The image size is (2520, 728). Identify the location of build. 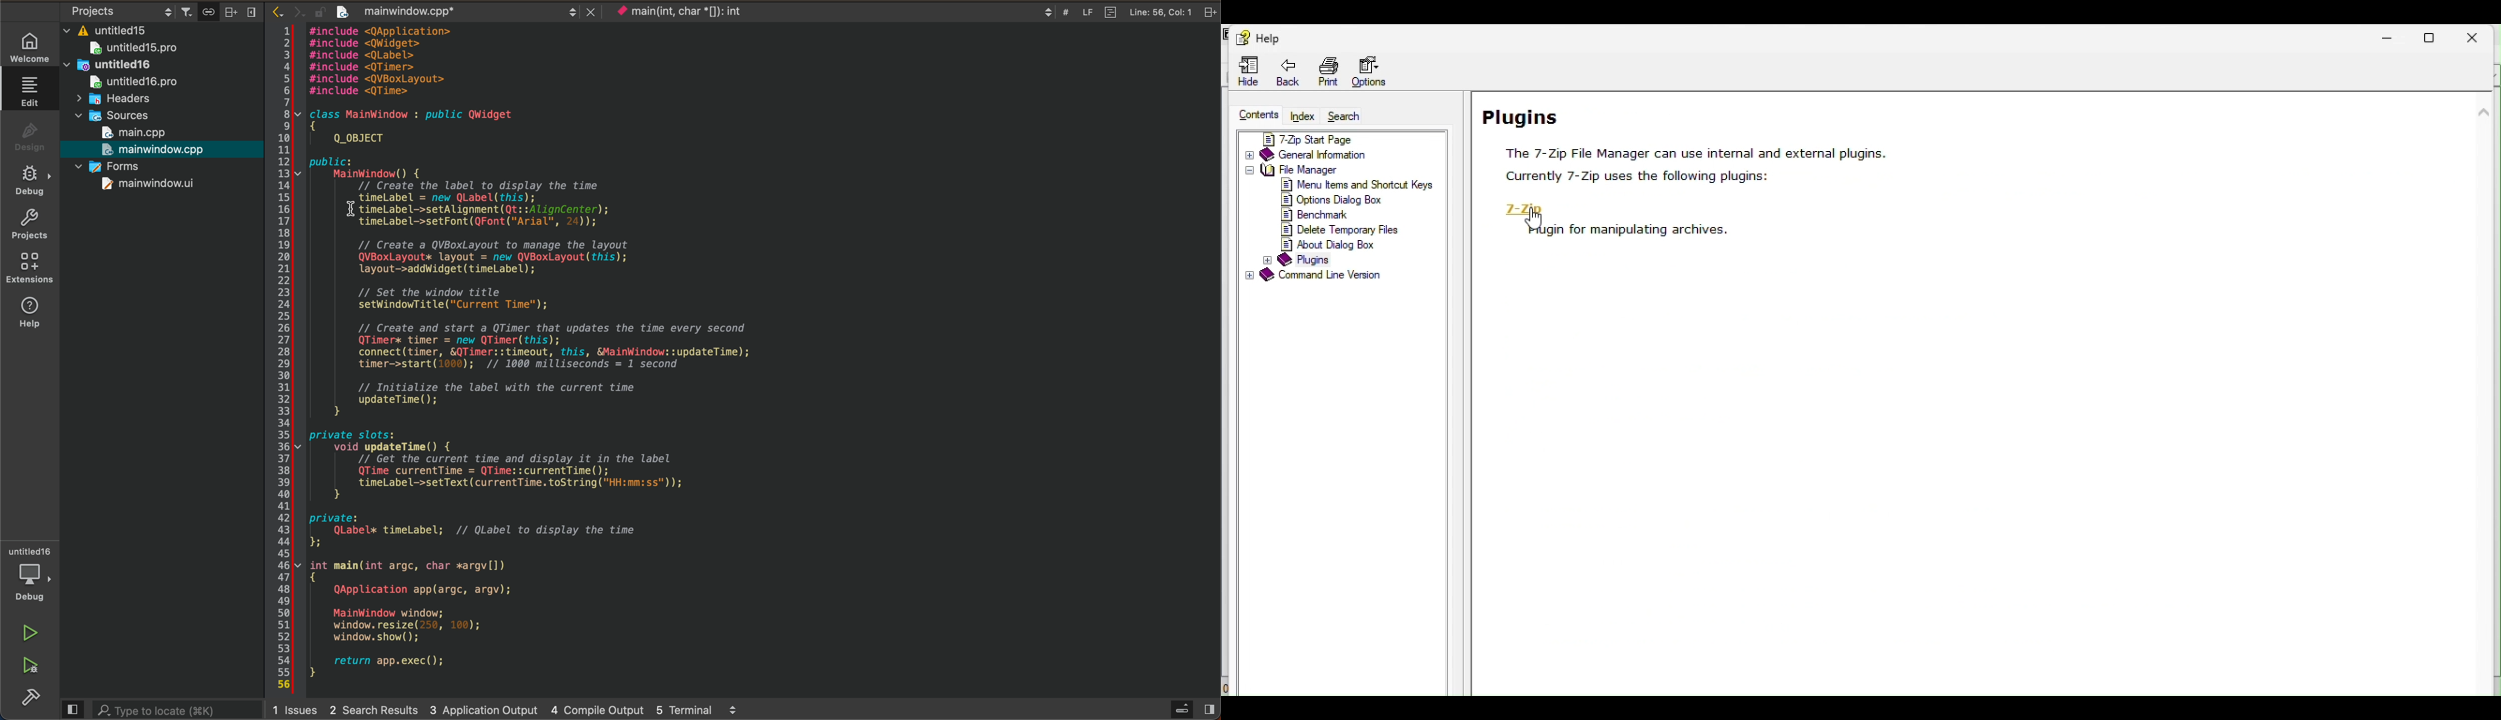
(28, 698).